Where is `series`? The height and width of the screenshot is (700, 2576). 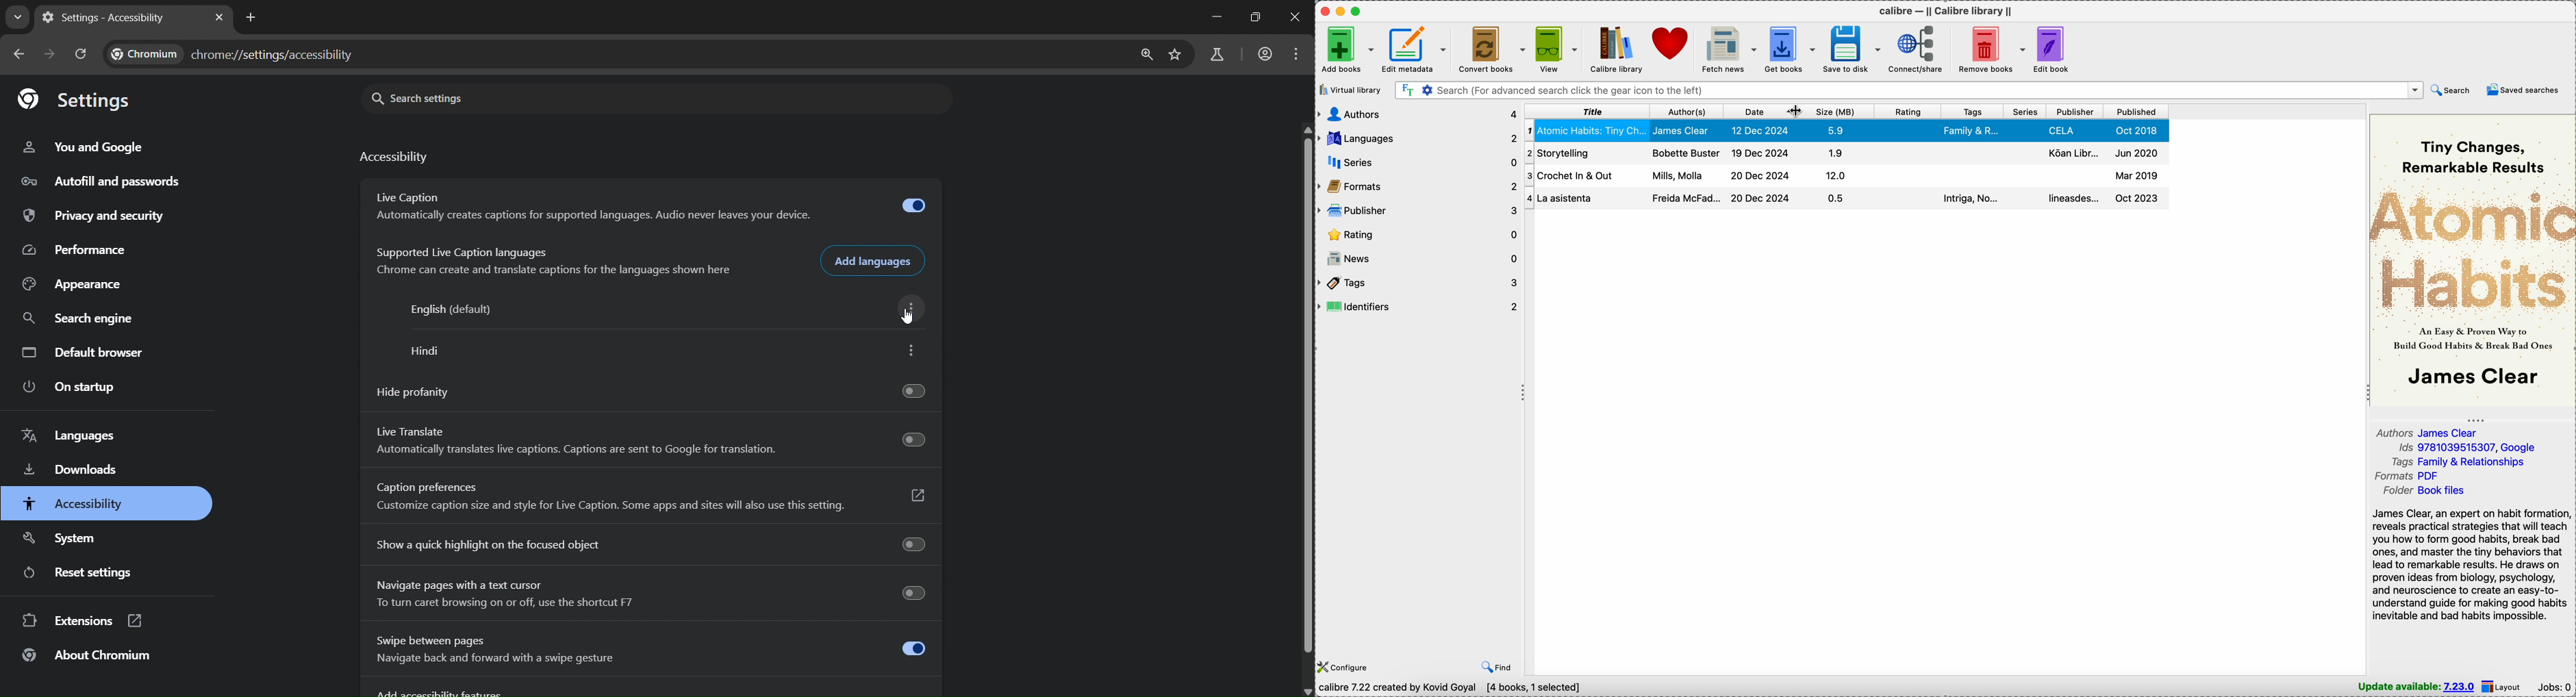
series is located at coordinates (1419, 163).